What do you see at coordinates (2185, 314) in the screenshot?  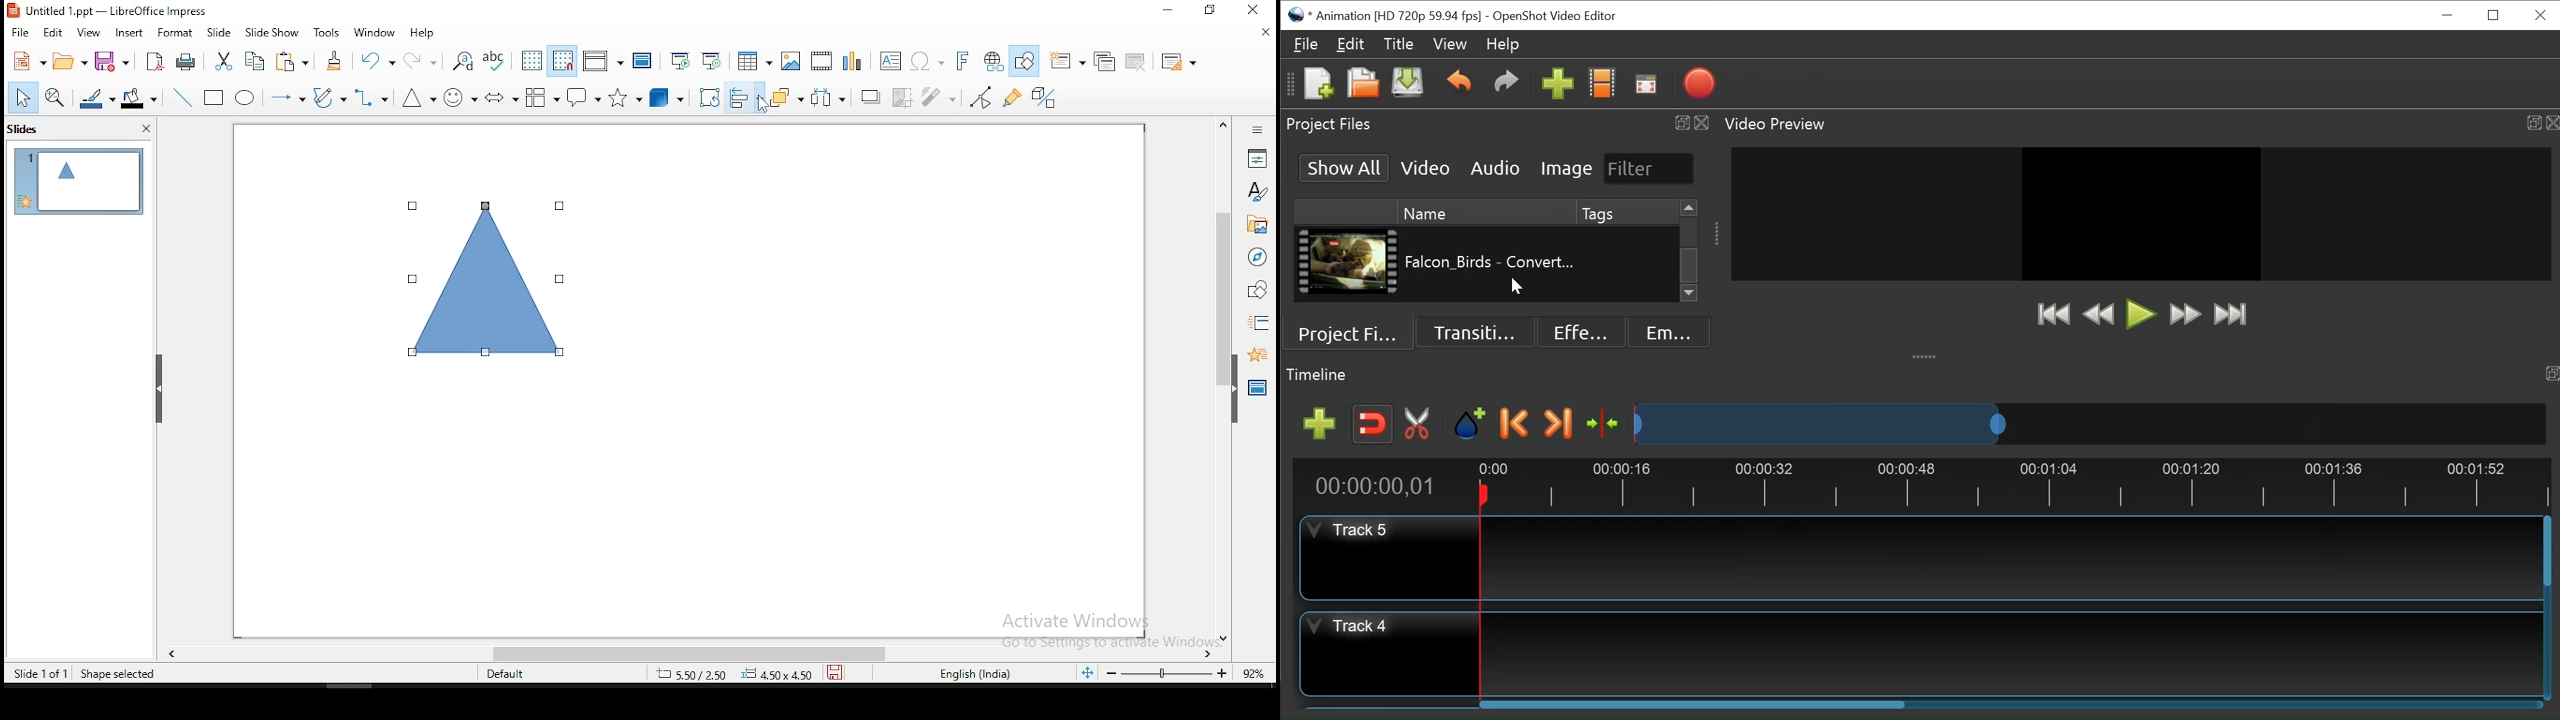 I see `Fast Forward` at bounding box center [2185, 314].